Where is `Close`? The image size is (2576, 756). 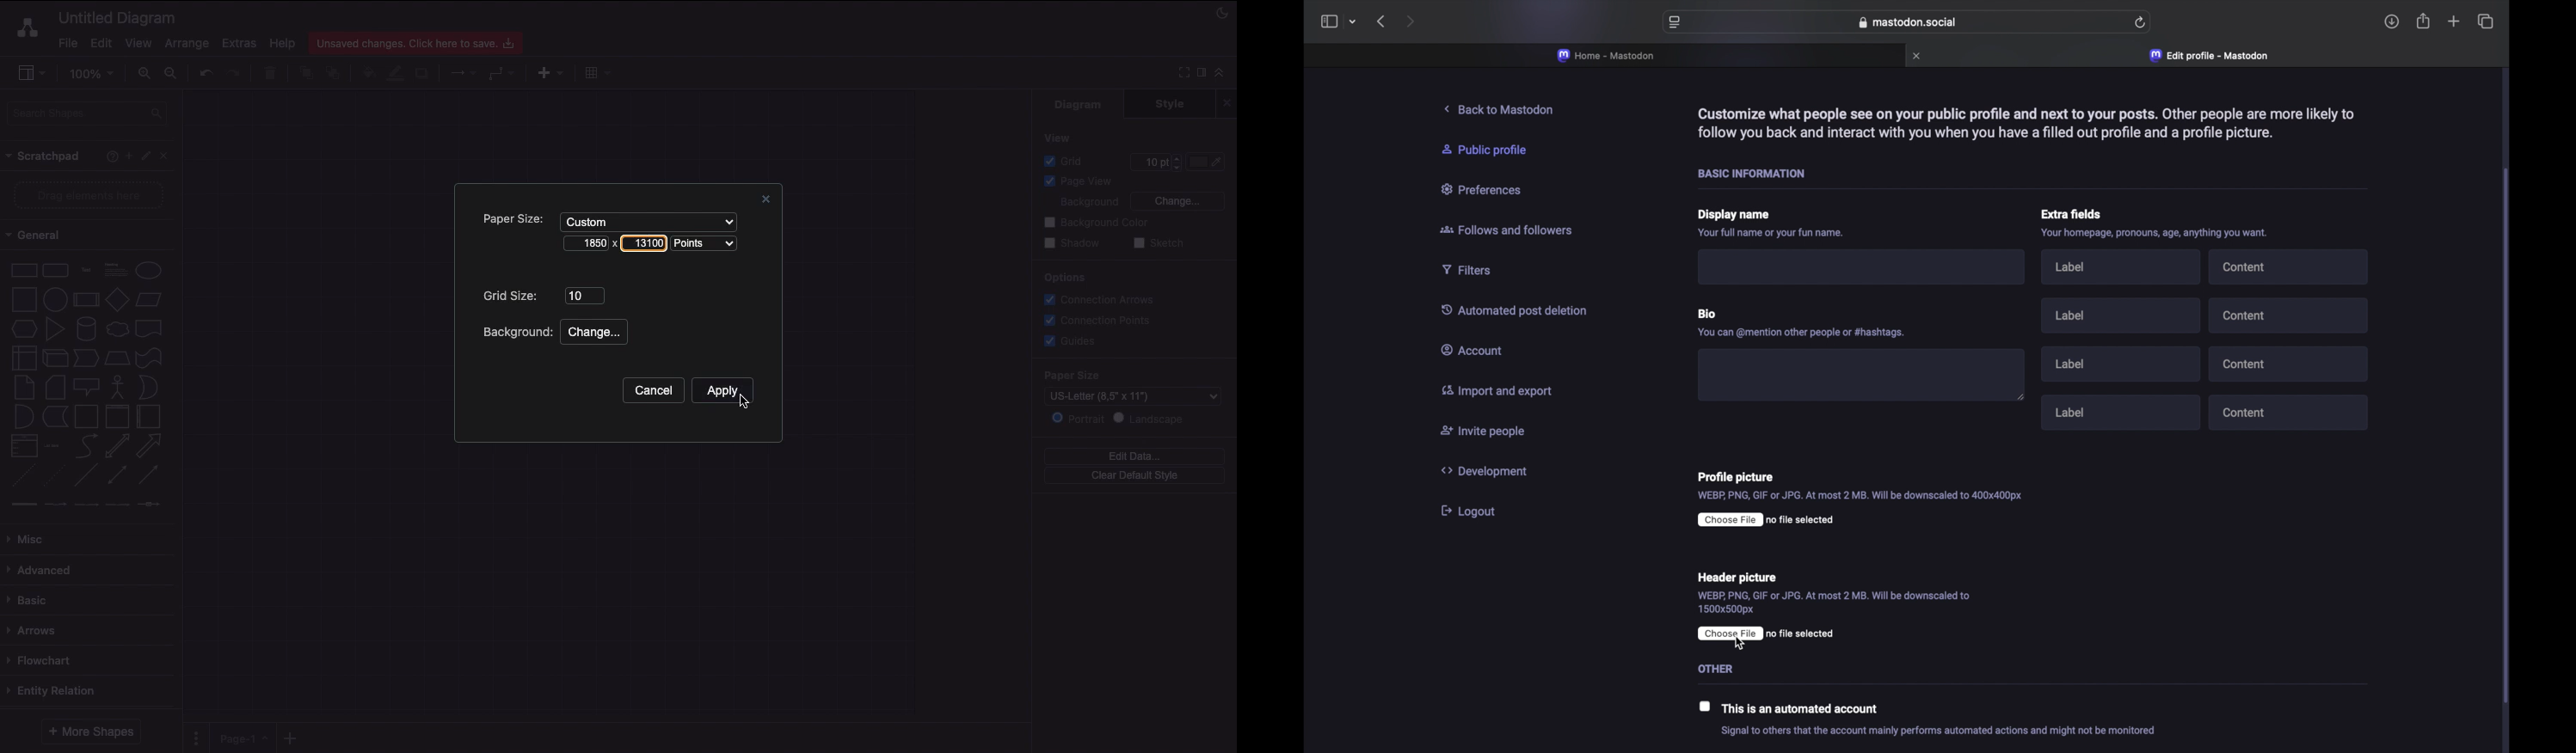 Close is located at coordinates (169, 155).